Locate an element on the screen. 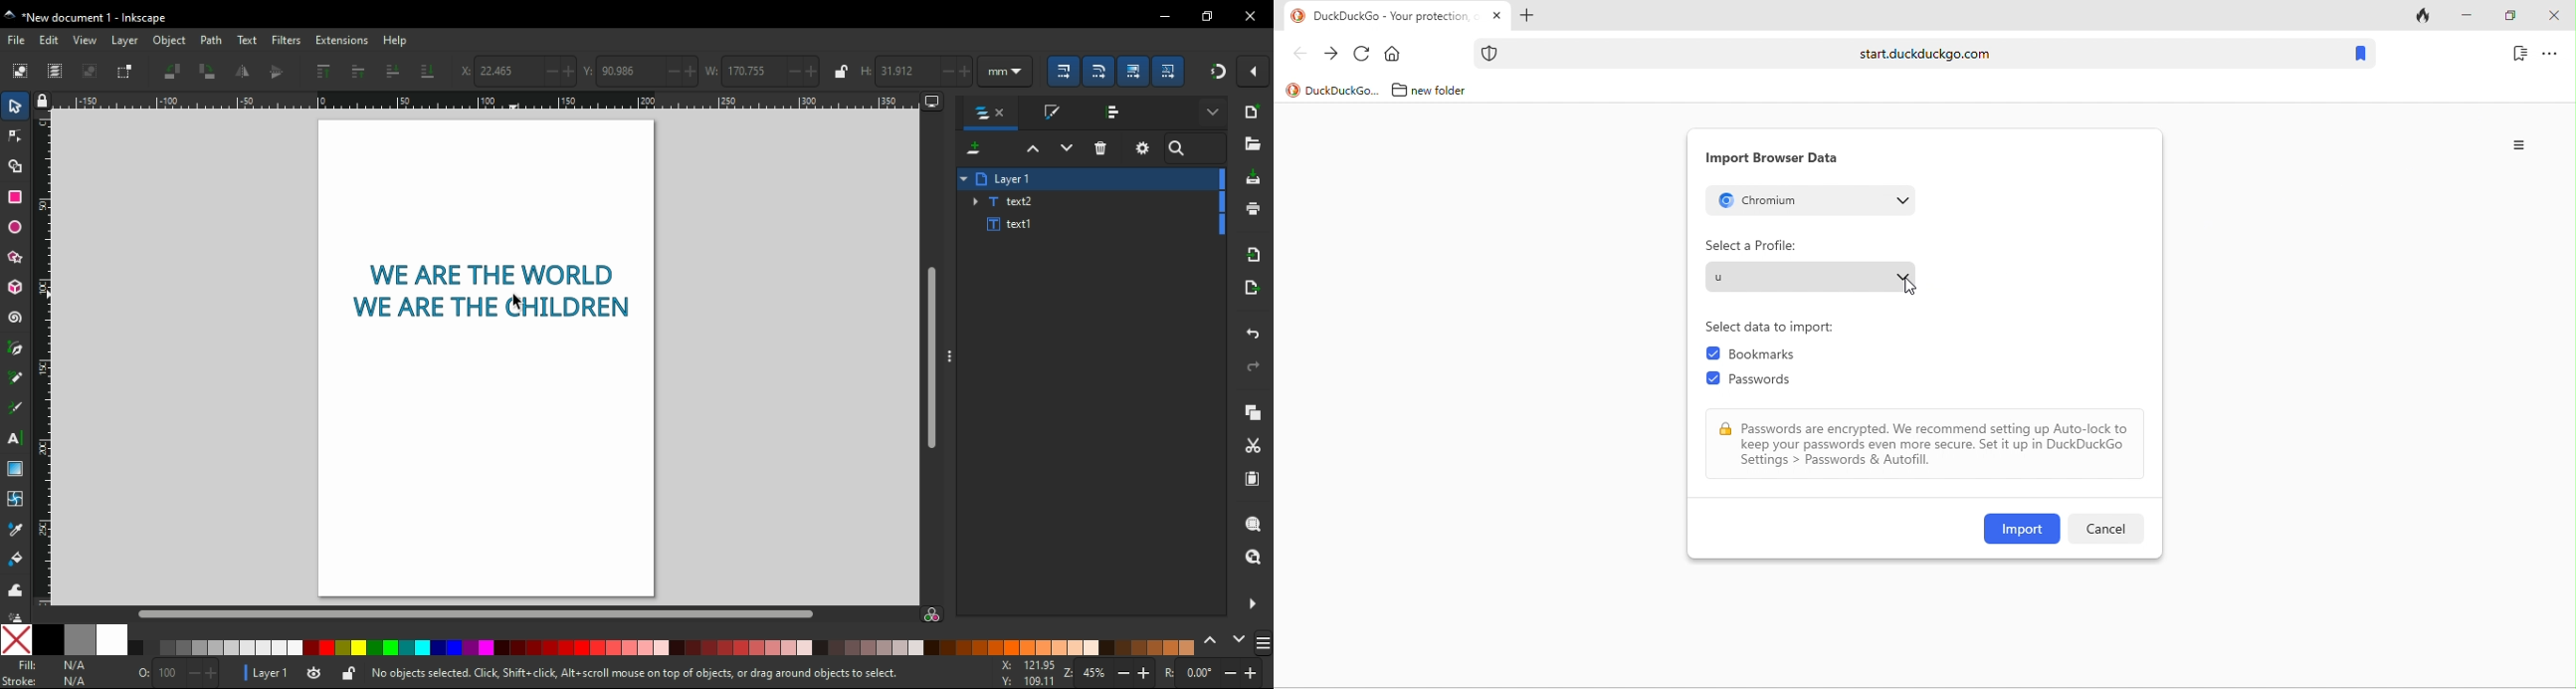  layer is located at coordinates (125, 41).